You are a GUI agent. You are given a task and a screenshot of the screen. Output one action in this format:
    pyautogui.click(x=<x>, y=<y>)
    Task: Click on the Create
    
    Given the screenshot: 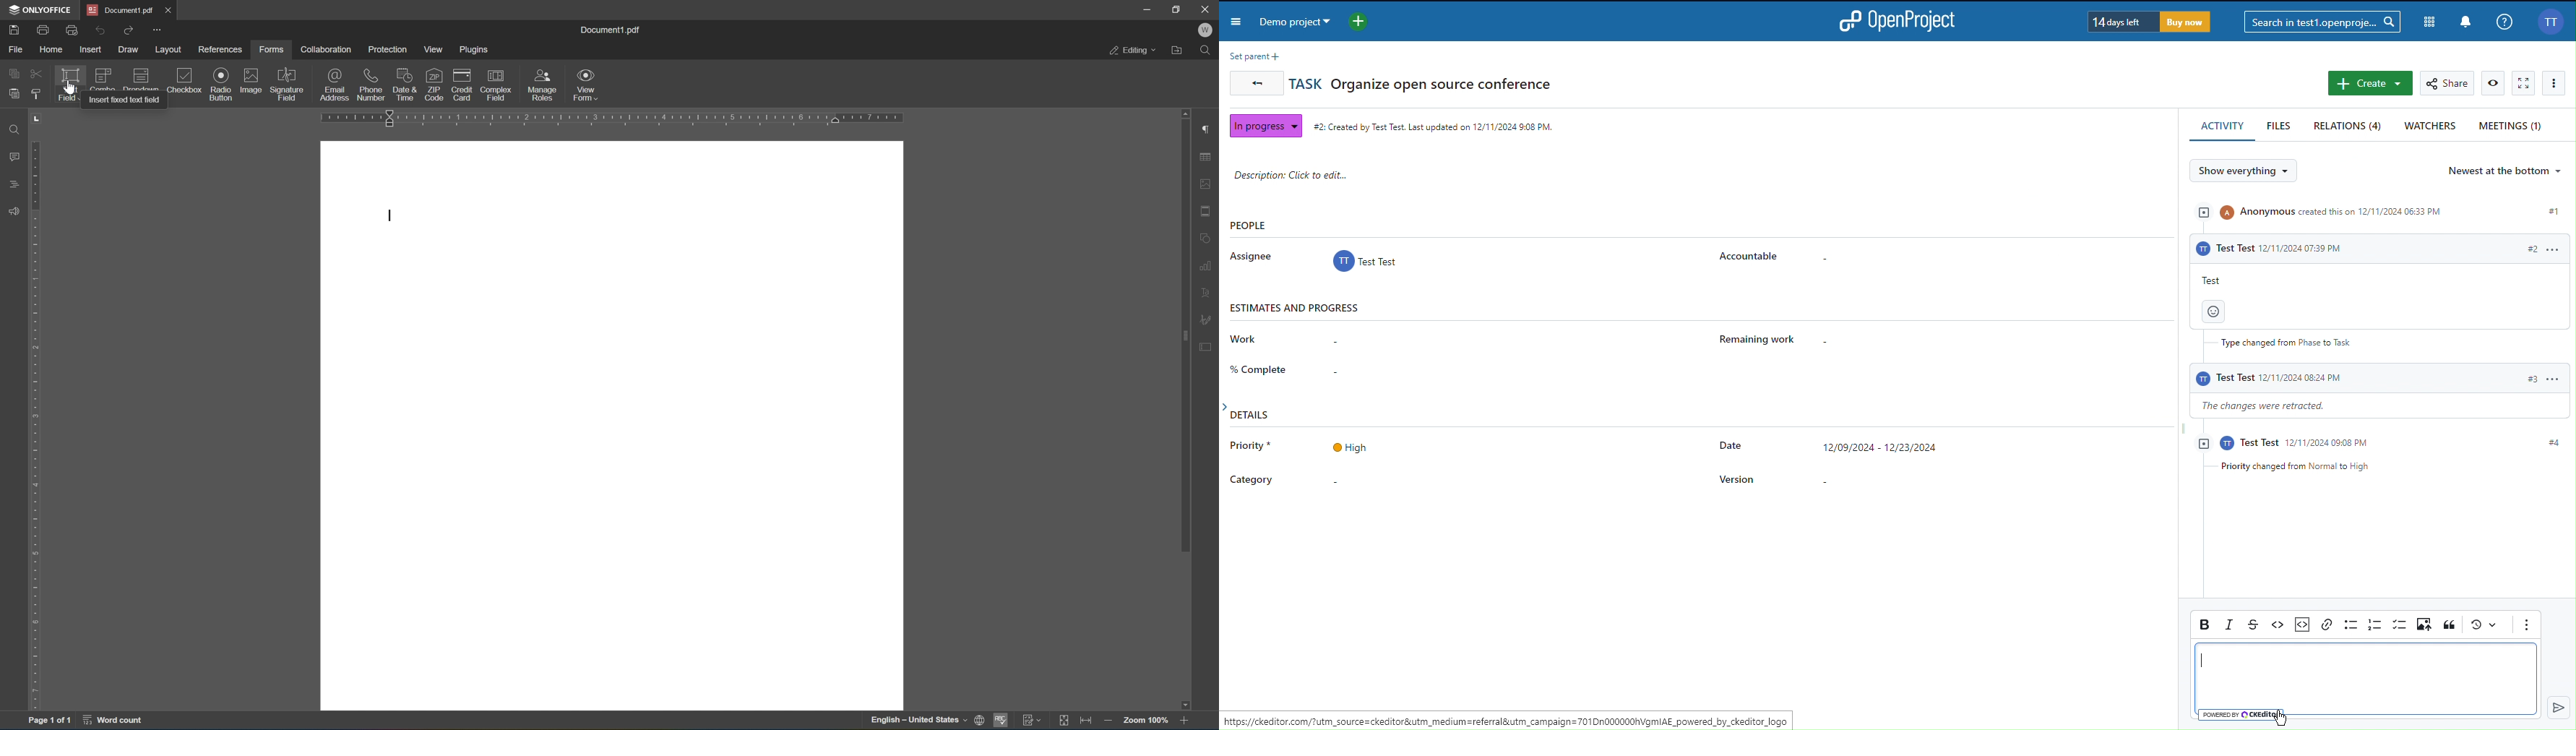 What is the action you would take?
    pyautogui.click(x=2369, y=84)
    